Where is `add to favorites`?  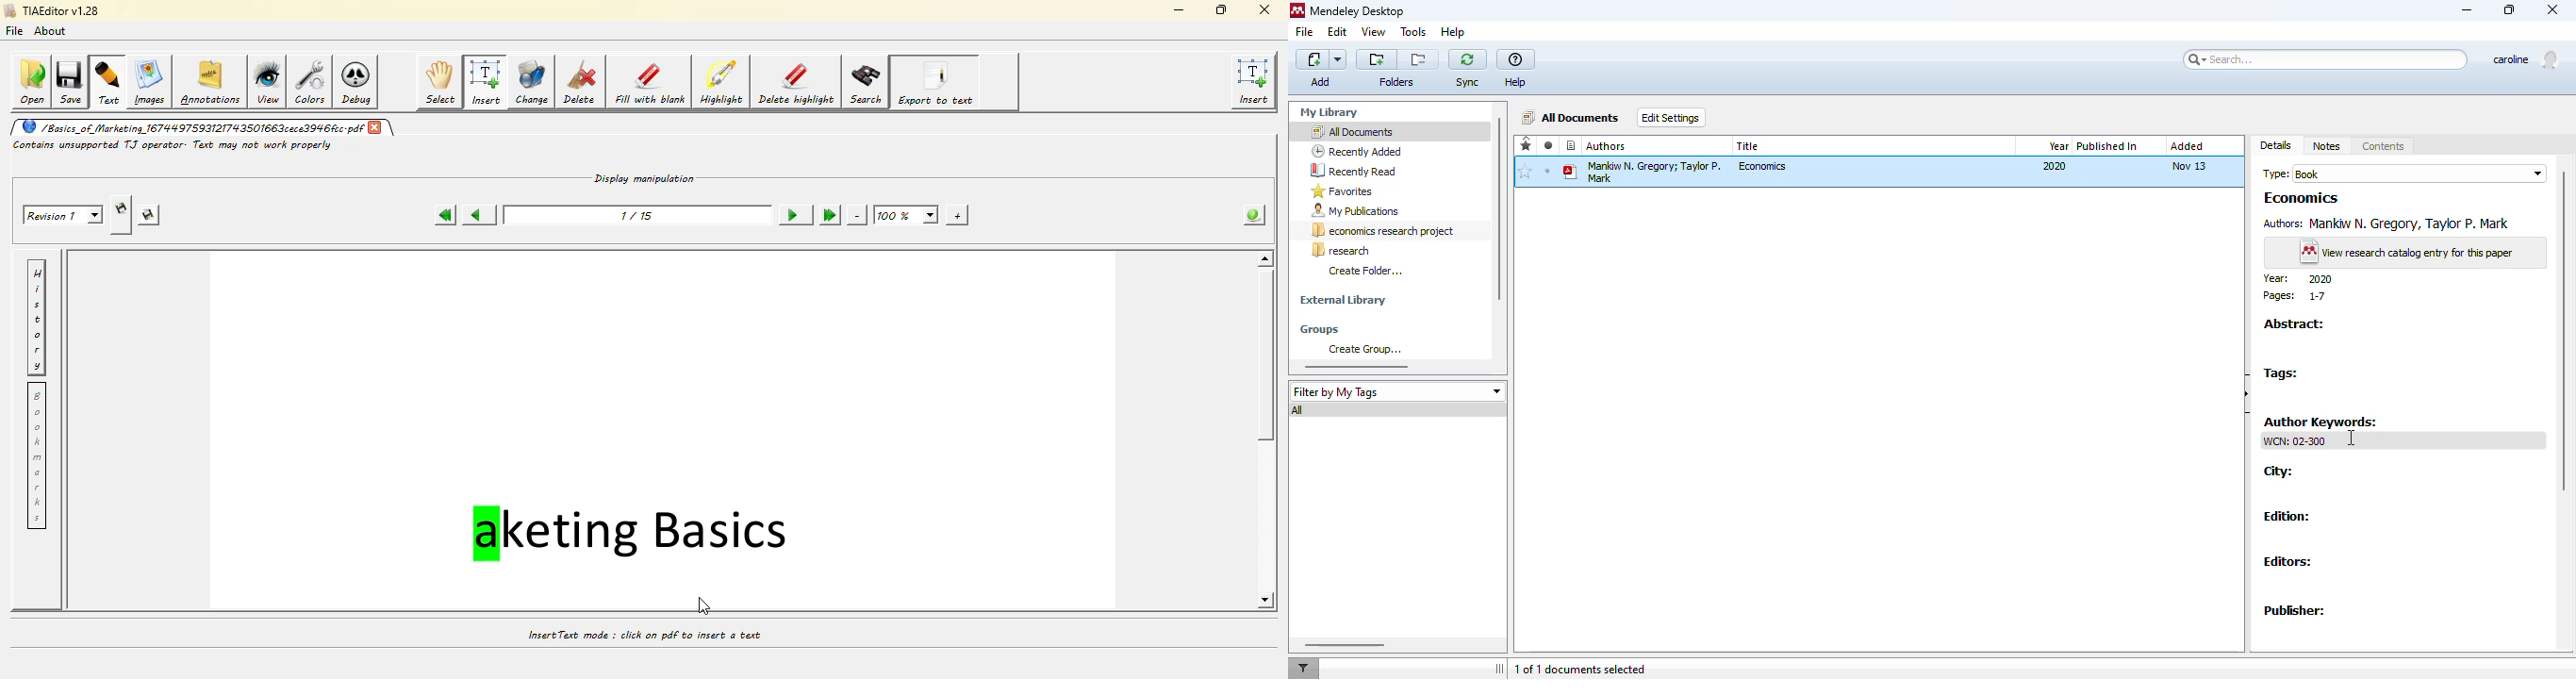
add to favorites is located at coordinates (1527, 173).